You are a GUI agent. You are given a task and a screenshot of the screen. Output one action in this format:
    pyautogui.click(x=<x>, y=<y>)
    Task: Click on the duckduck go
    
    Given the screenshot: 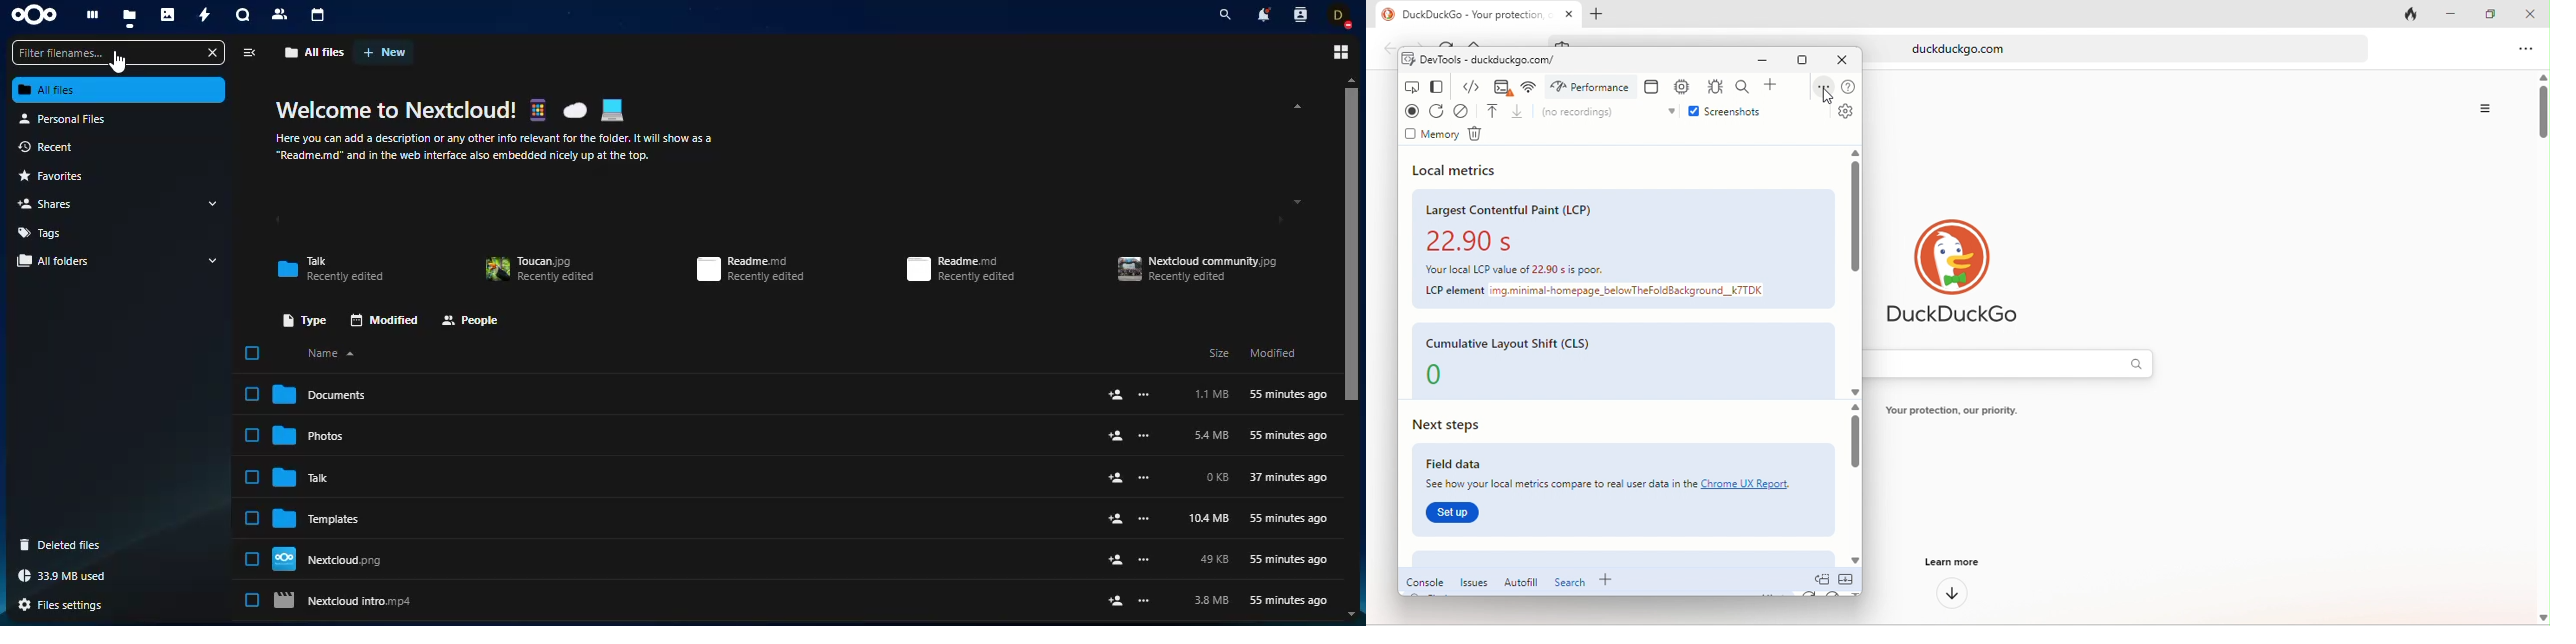 What is the action you would take?
    pyautogui.click(x=1953, y=316)
    